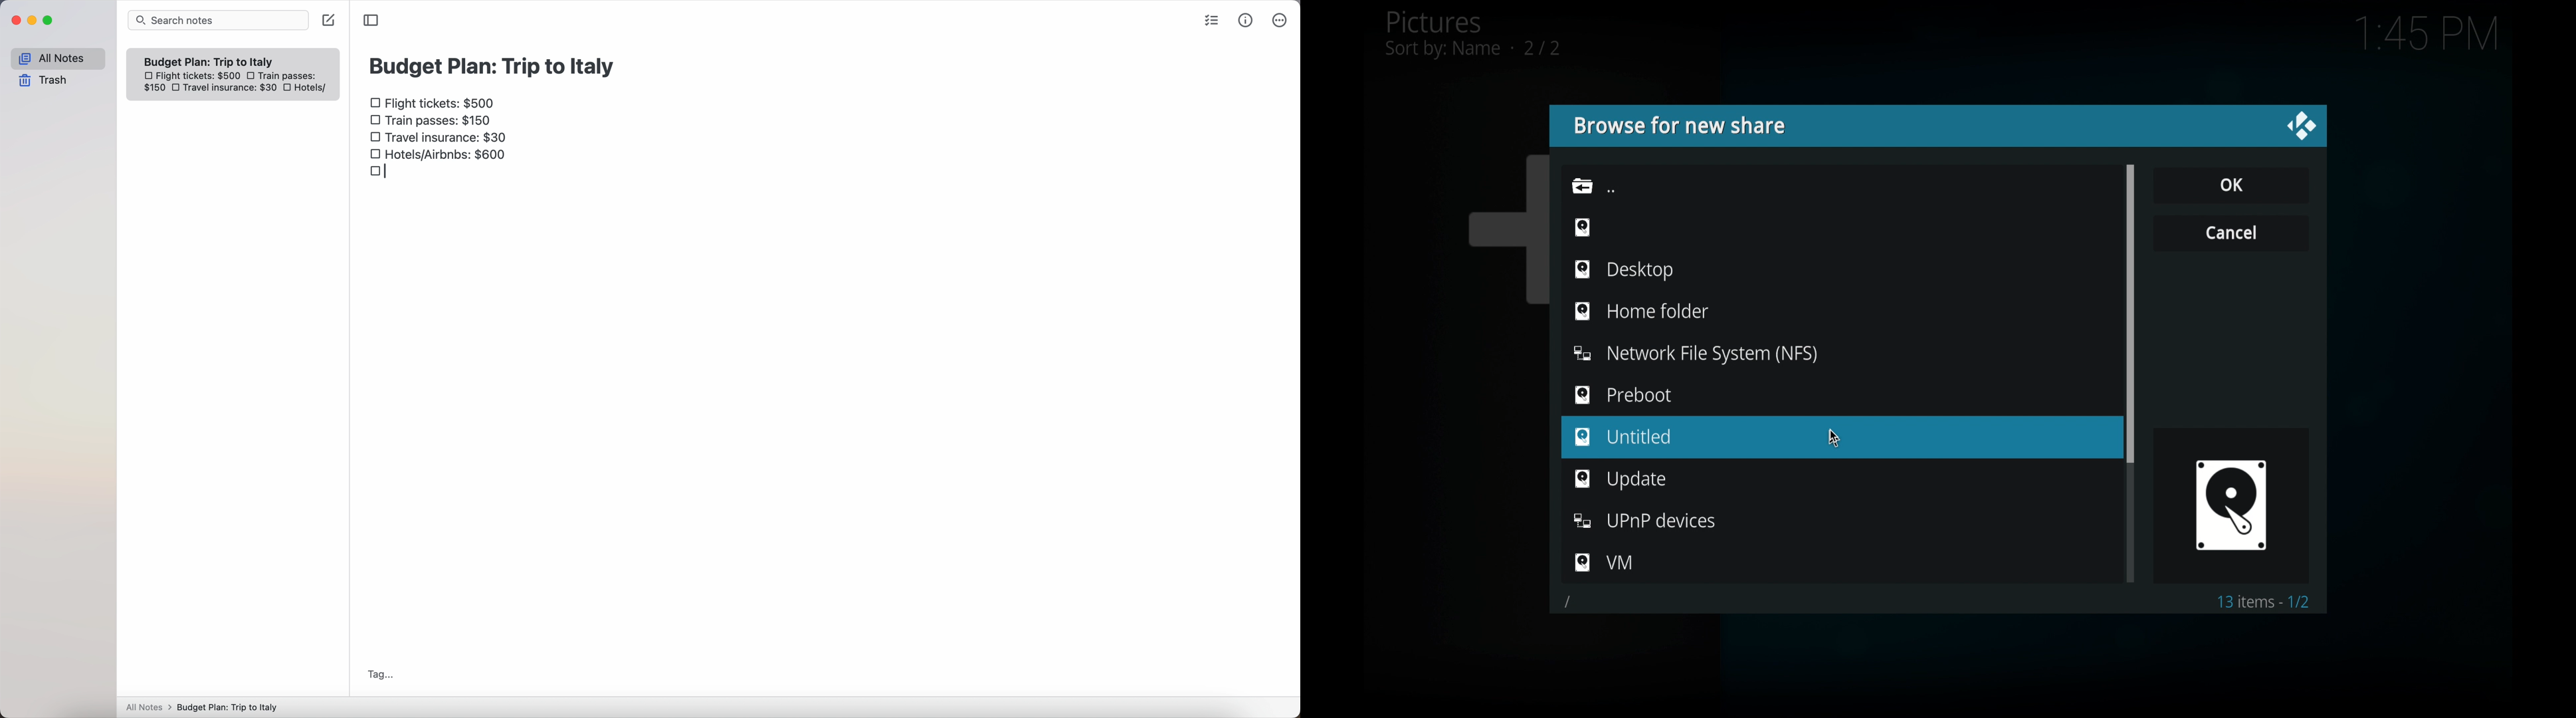 This screenshot has height=728, width=2576. Describe the element at coordinates (2262, 601) in the screenshot. I see `13 items` at that location.